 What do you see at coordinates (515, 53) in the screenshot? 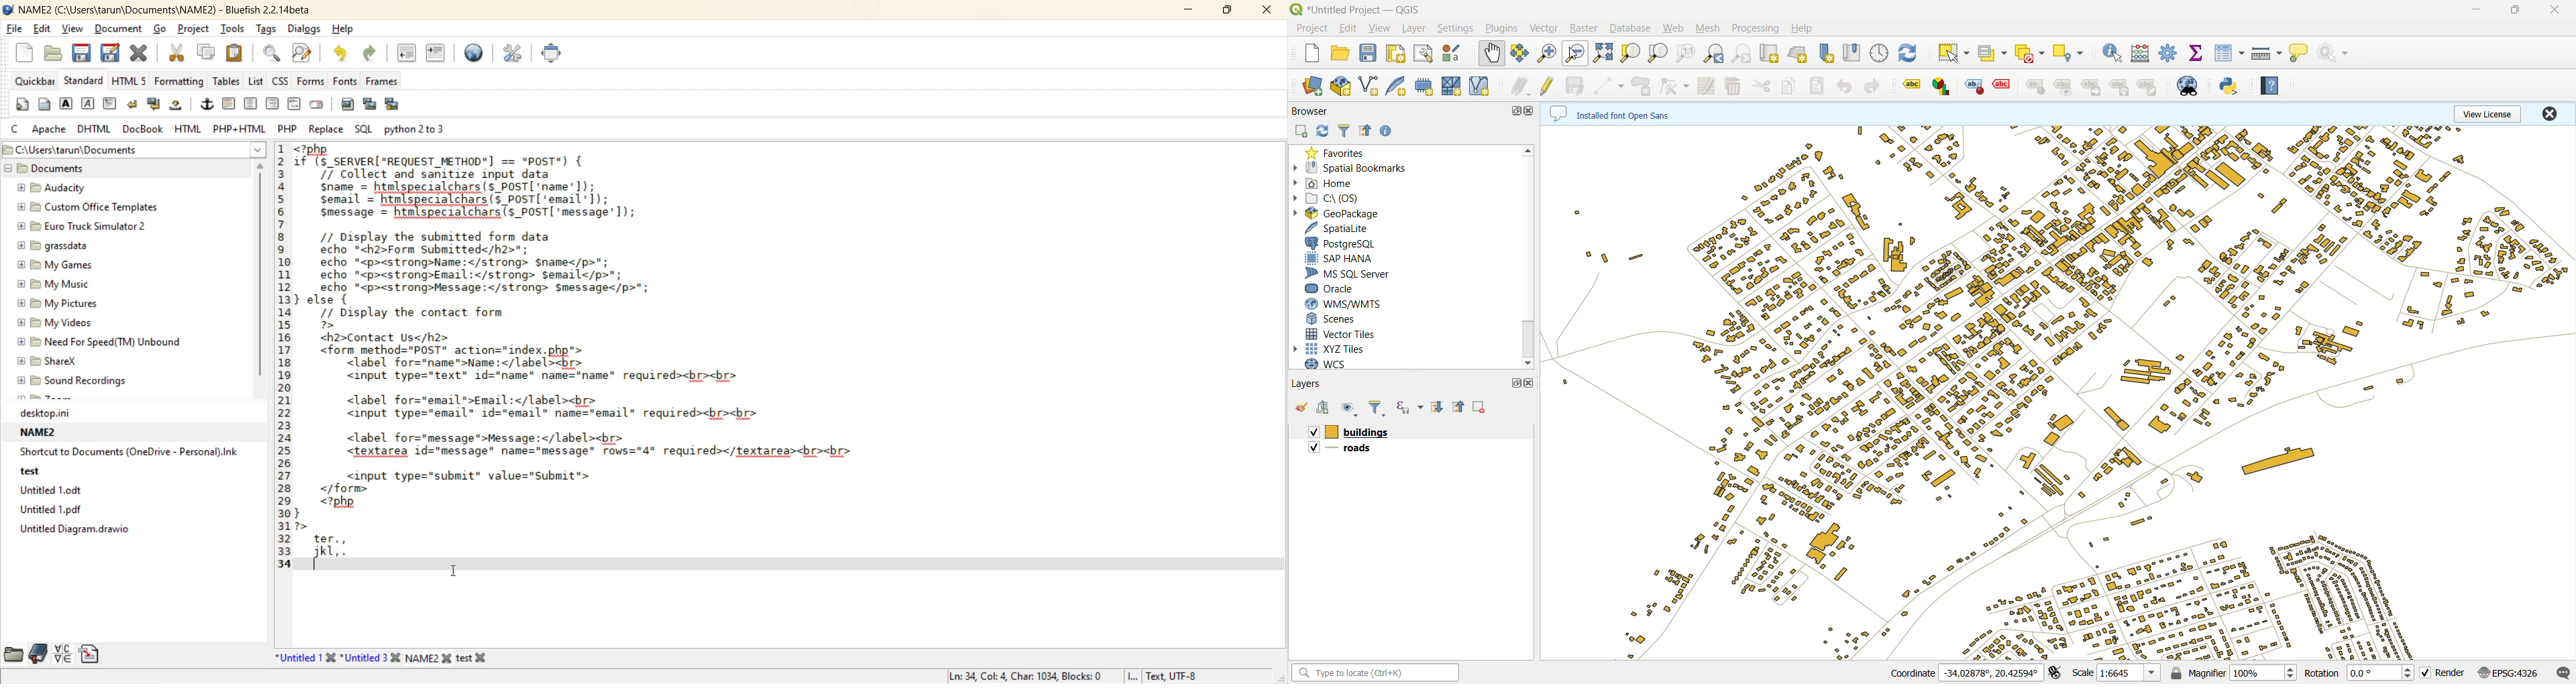
I see `edit preferences` at bounding box center [515, 53].